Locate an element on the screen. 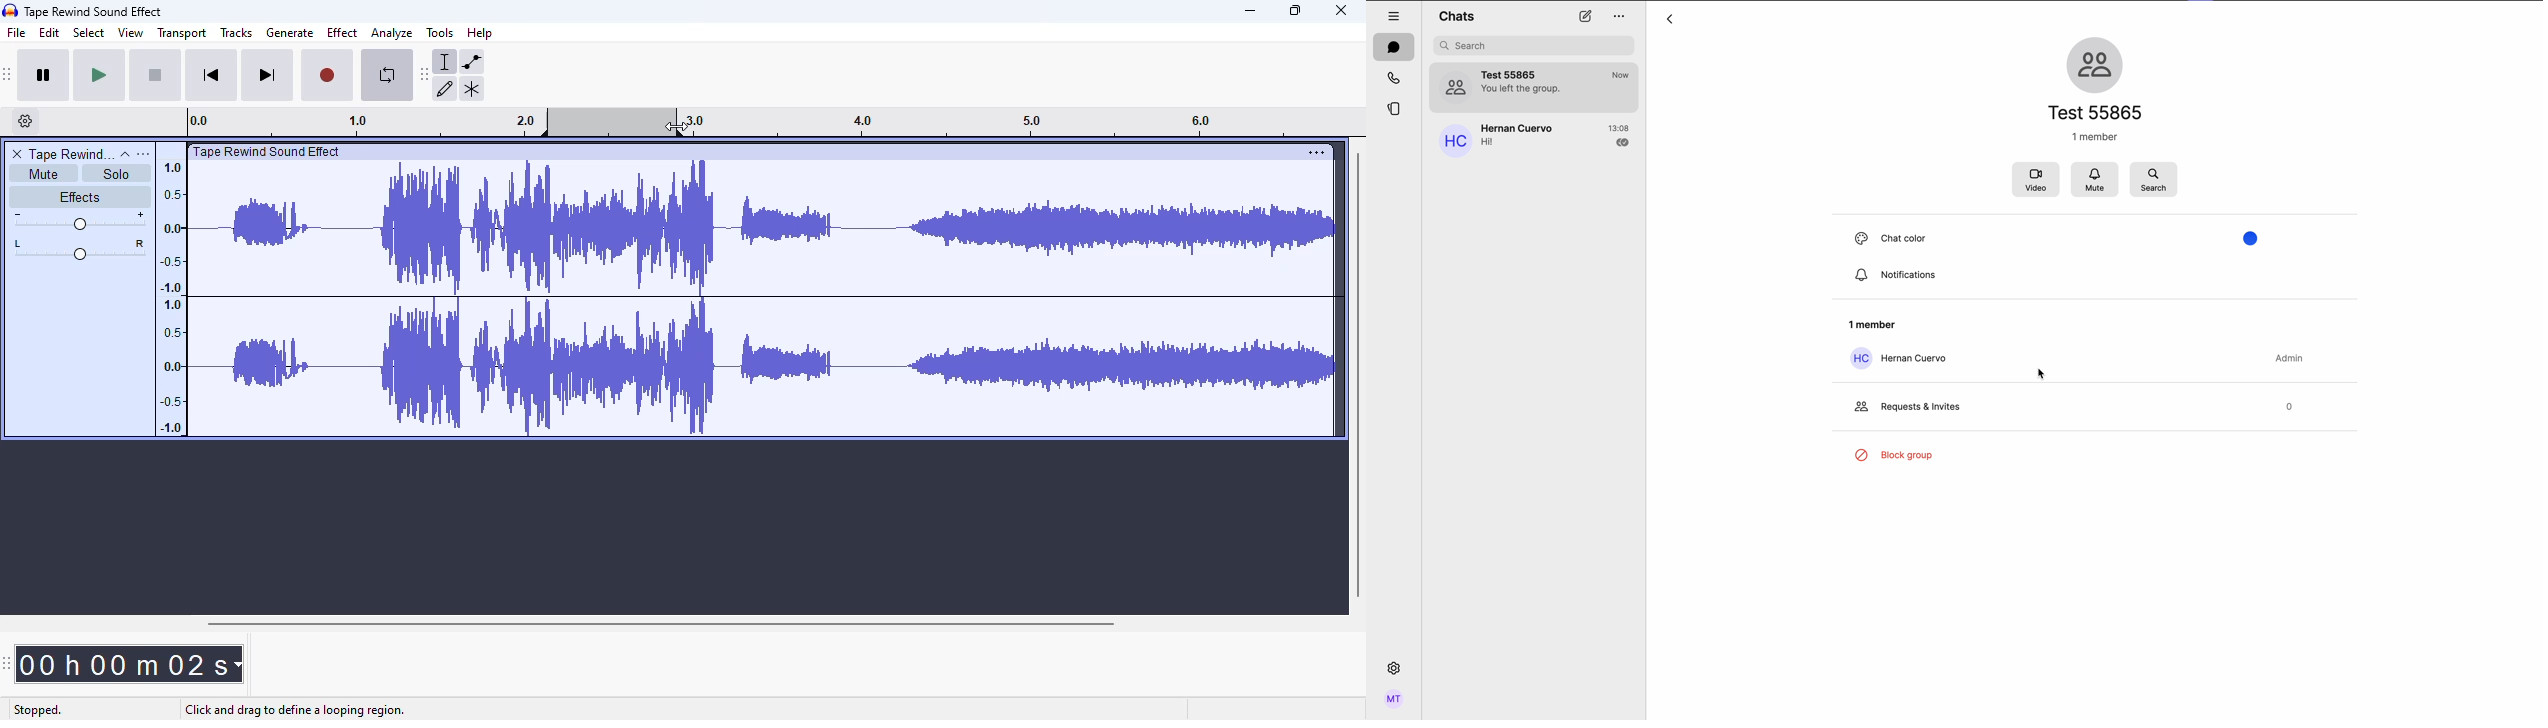 Image resolution: width=2548 pixels, height=728 pixels. 00h 00 m 02 s is located at coordinates (131, 658).